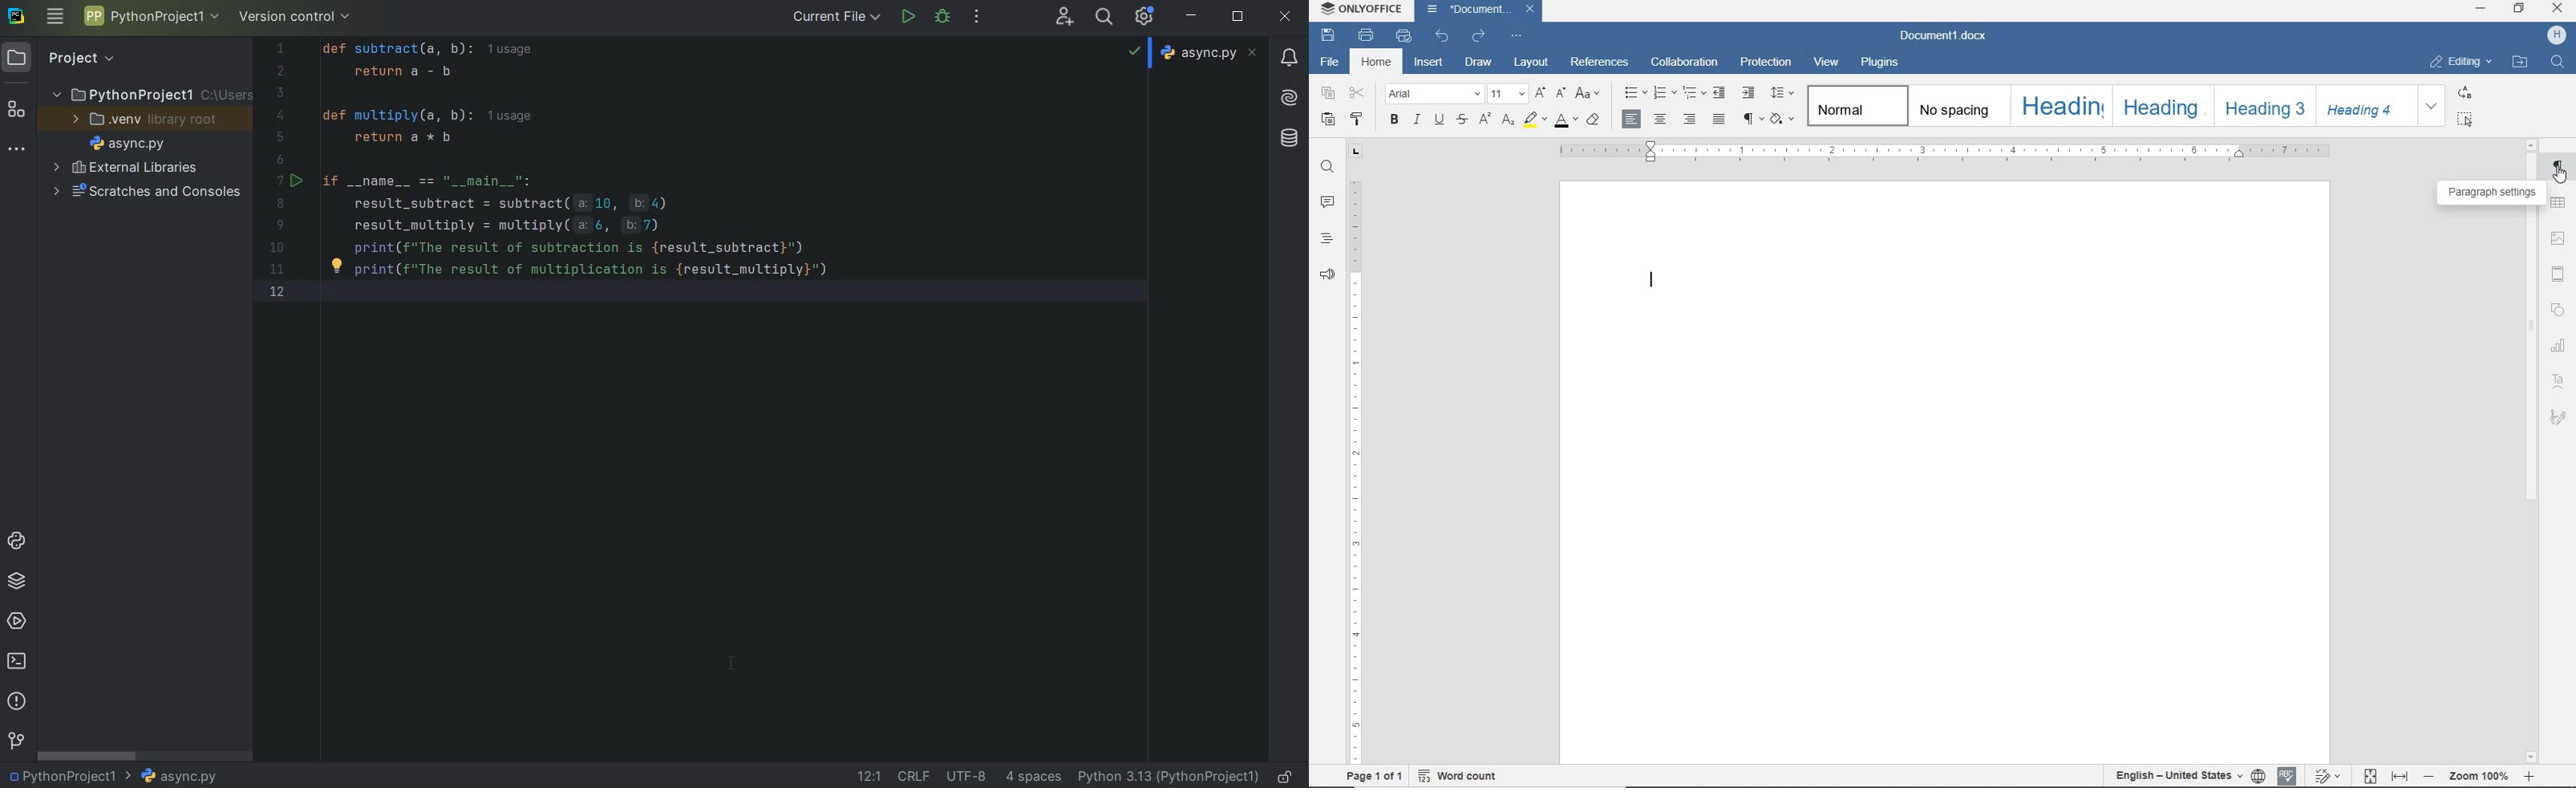  What do you see at coordinates (1589, 94) in the screenshot?
I see `change case` at bounding box center [1589, 94].